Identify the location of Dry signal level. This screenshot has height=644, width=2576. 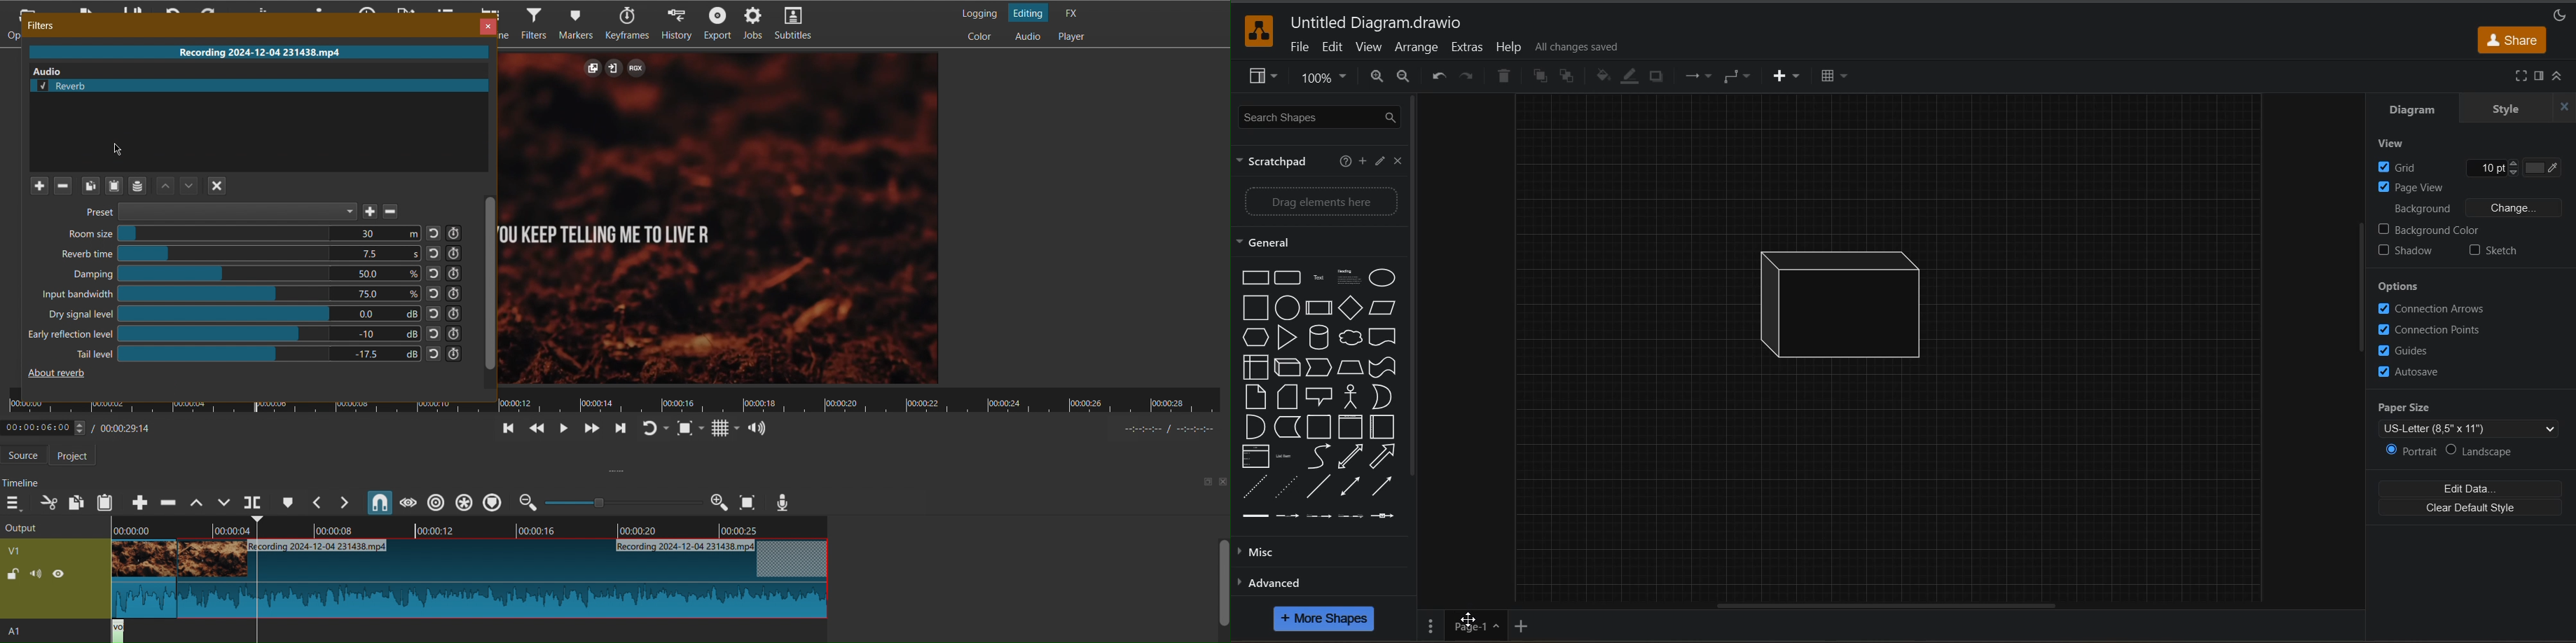
(254, 313).